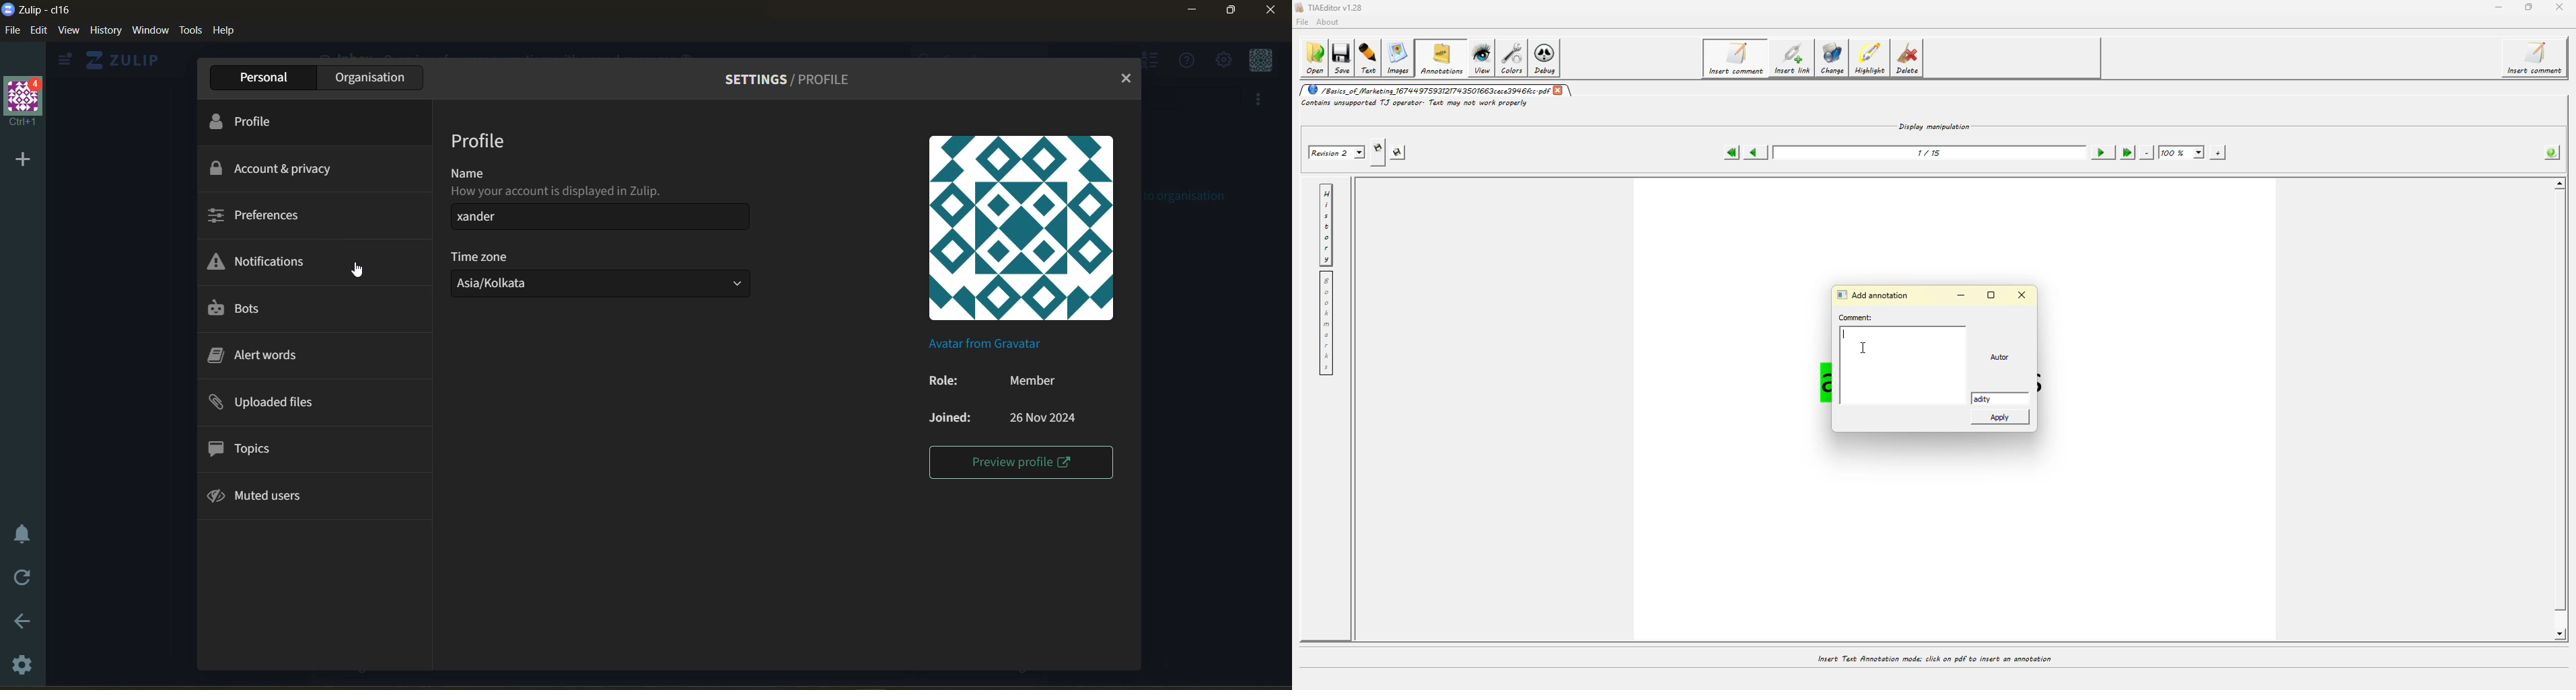 The height and width of the screenshot is (700, 2576). Describe the element at coordinates (1022, 226) in the screenshot. I see `profile picture` at that location.